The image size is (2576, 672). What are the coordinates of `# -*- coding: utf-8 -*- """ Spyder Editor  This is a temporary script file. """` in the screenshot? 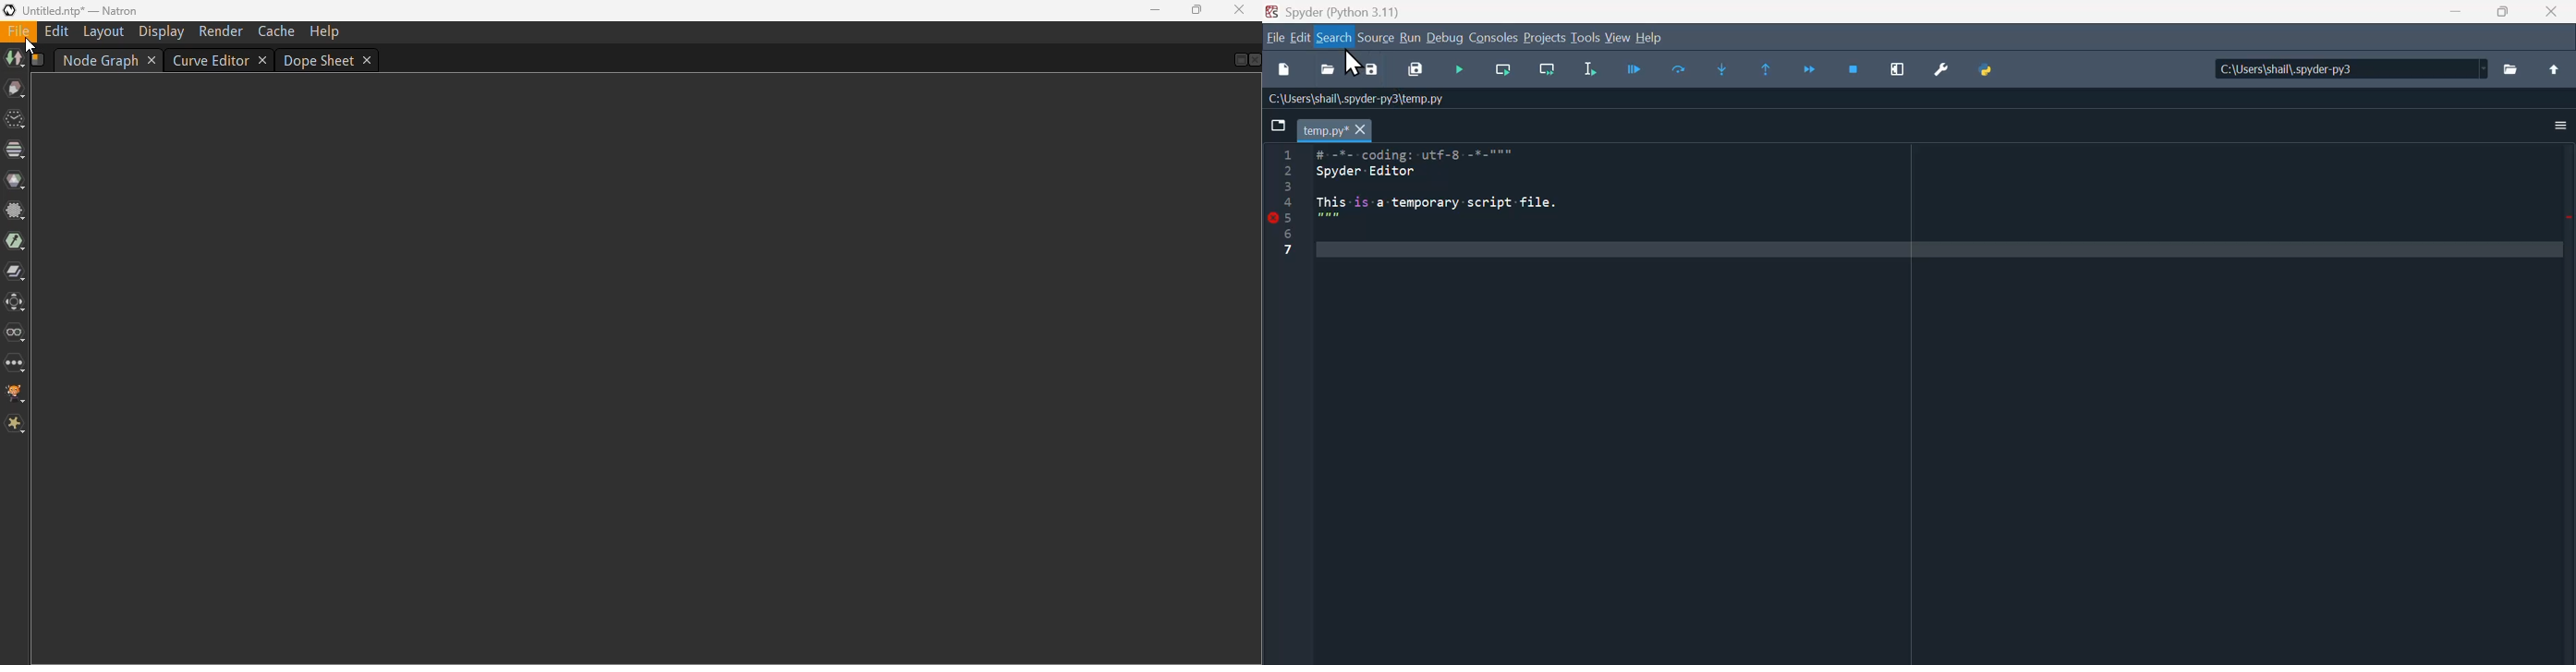 It's located at (1940, 404).